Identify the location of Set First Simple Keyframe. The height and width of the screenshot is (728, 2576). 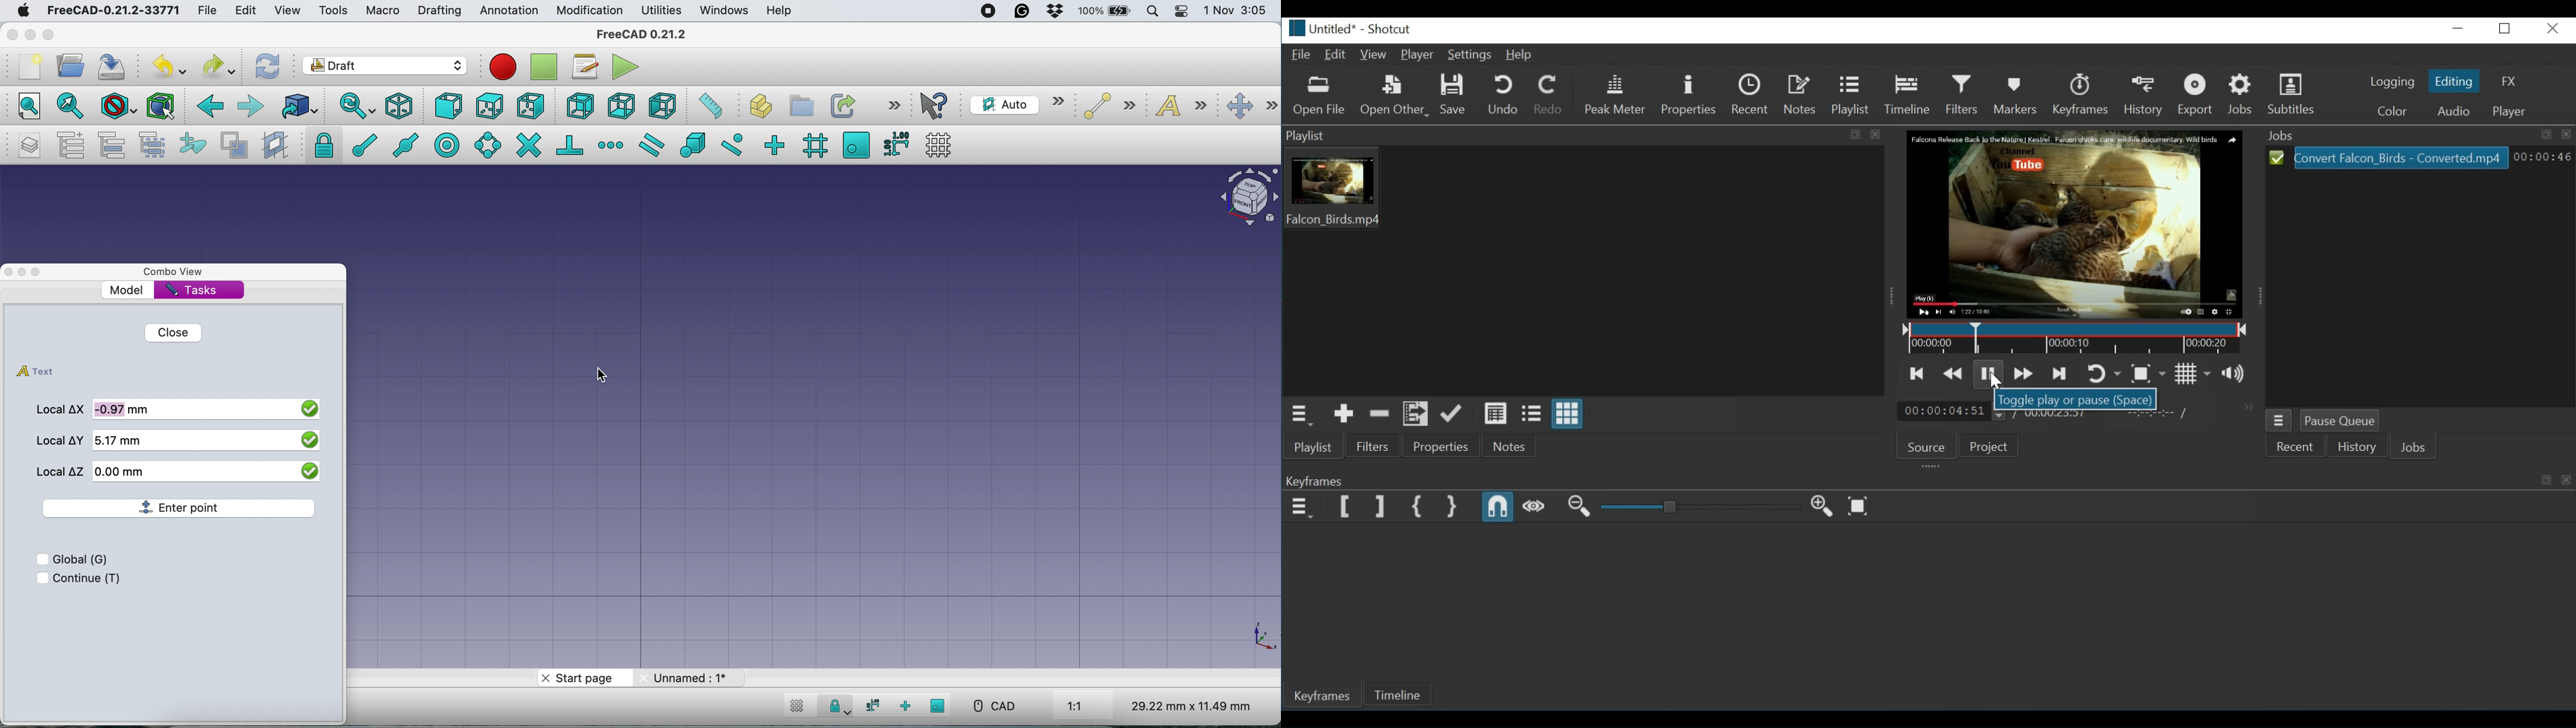
(1416, 508).